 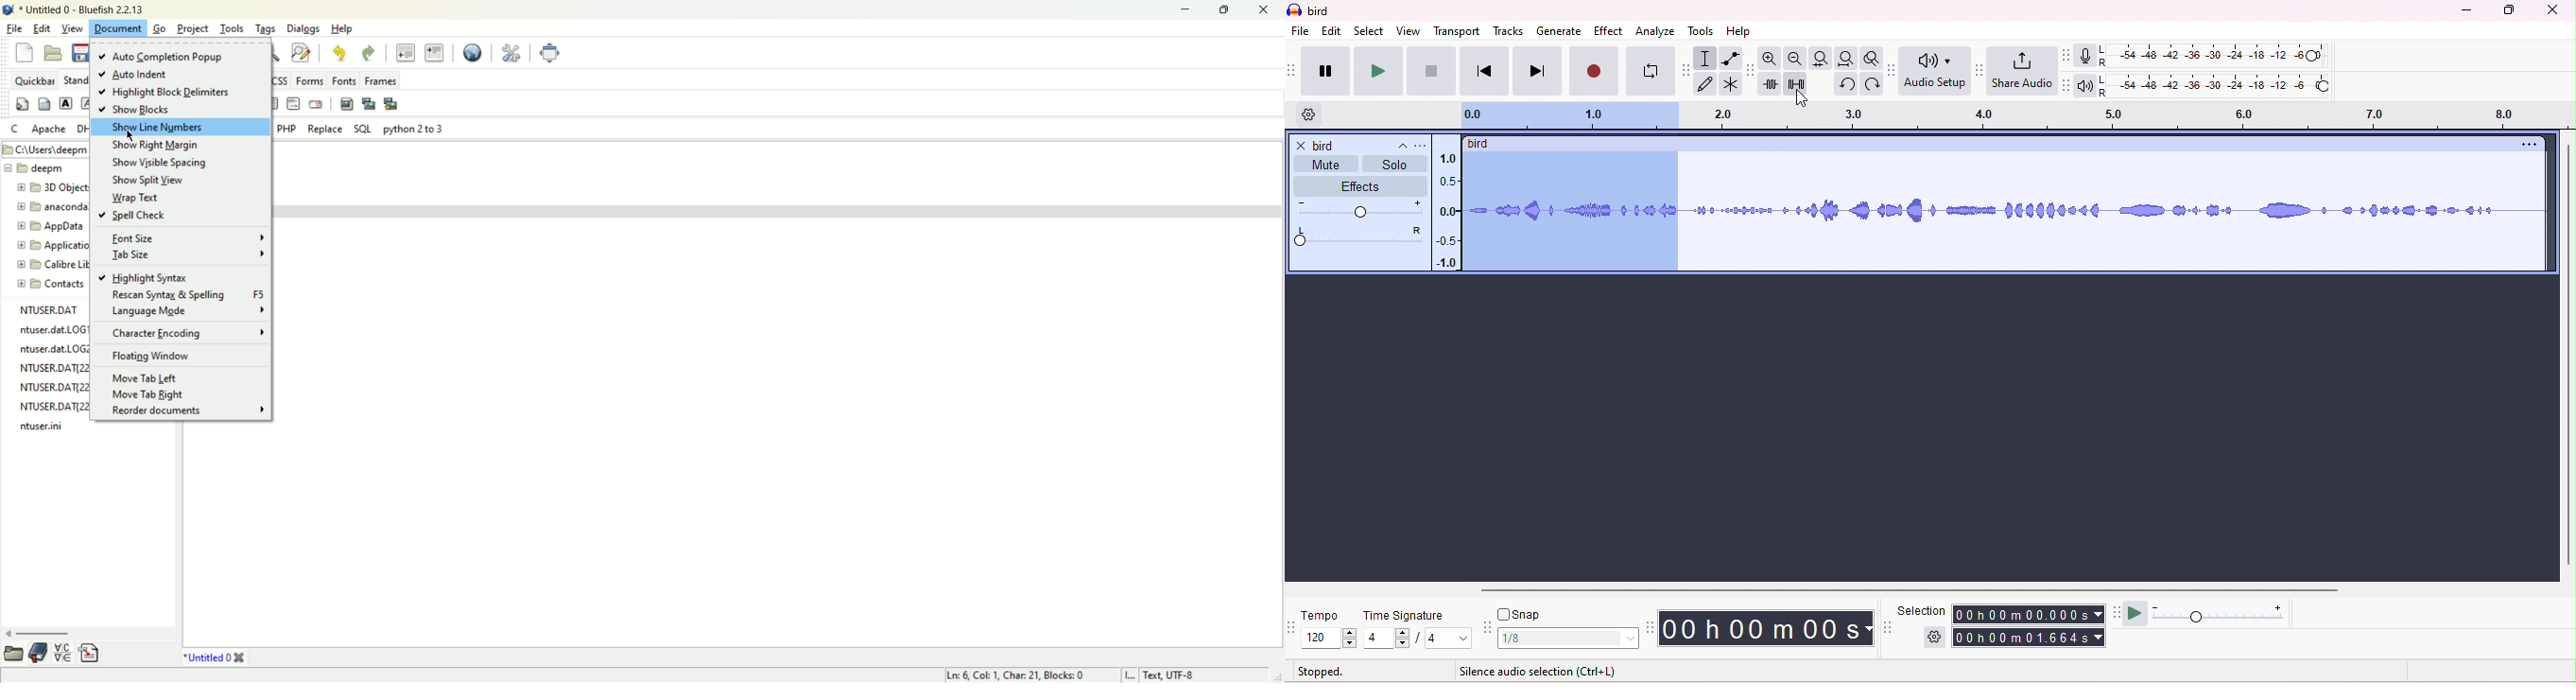 What do you see at coordinates (370, 53) in the screenshot?
I see `redo` at bounding box center [370, 53].